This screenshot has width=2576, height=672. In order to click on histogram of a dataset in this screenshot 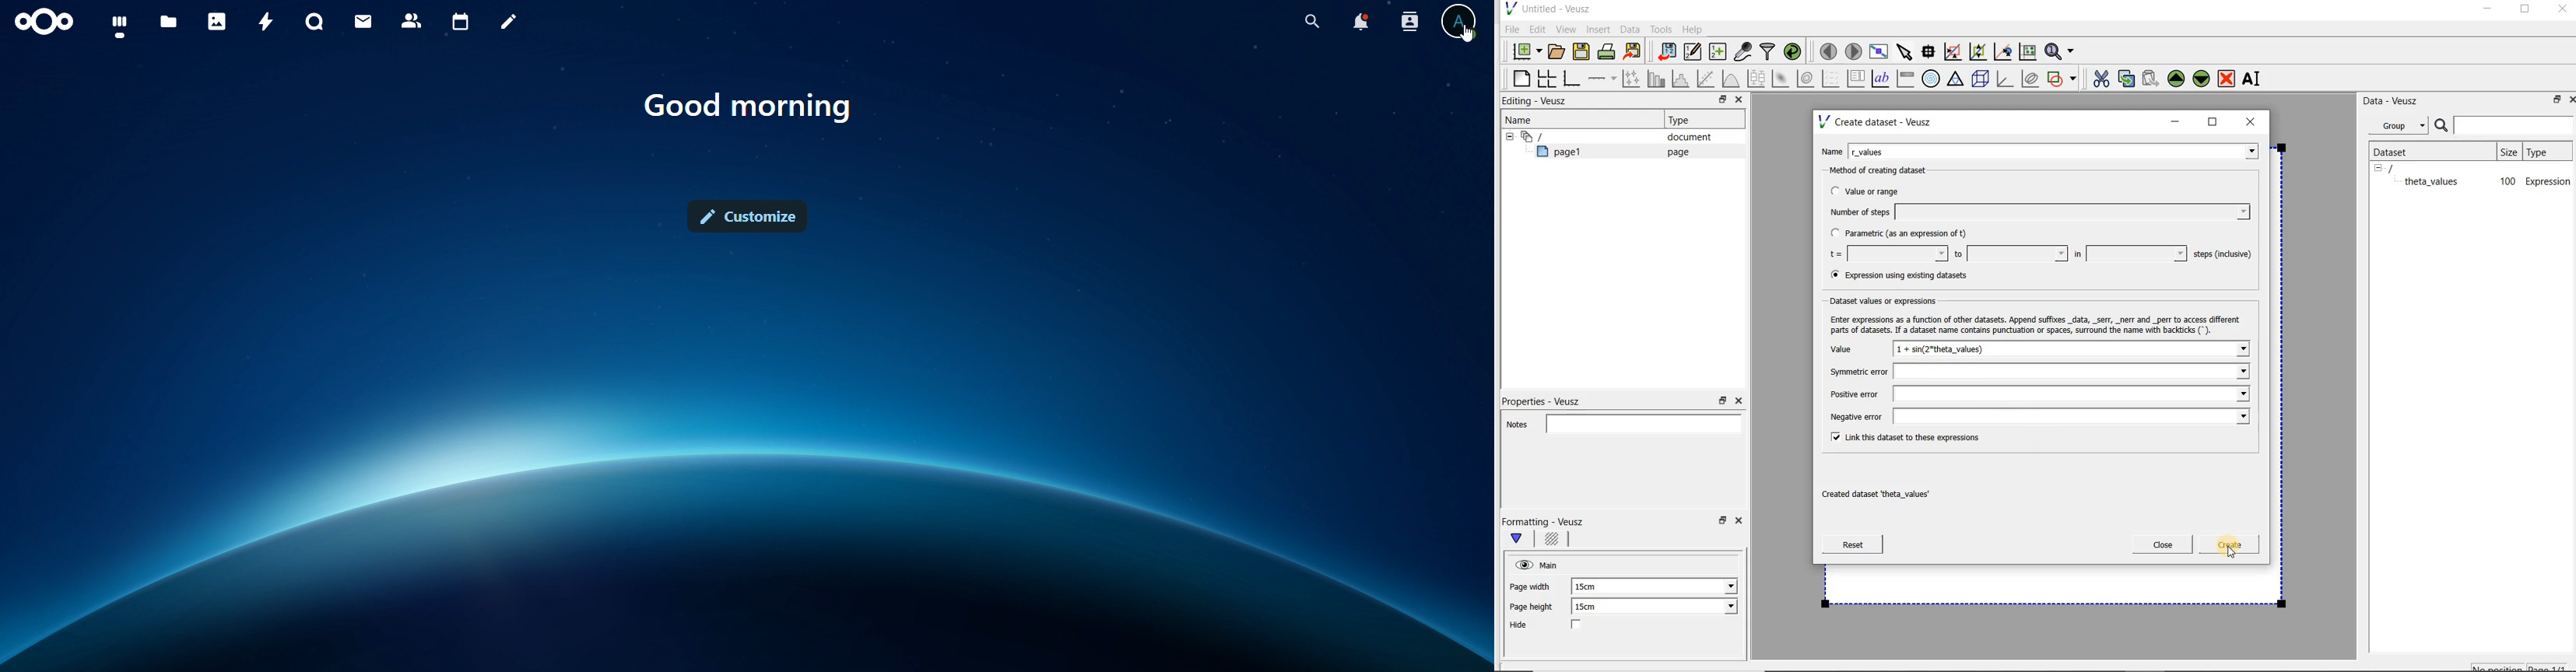, I will do `click(1682, 79)`.